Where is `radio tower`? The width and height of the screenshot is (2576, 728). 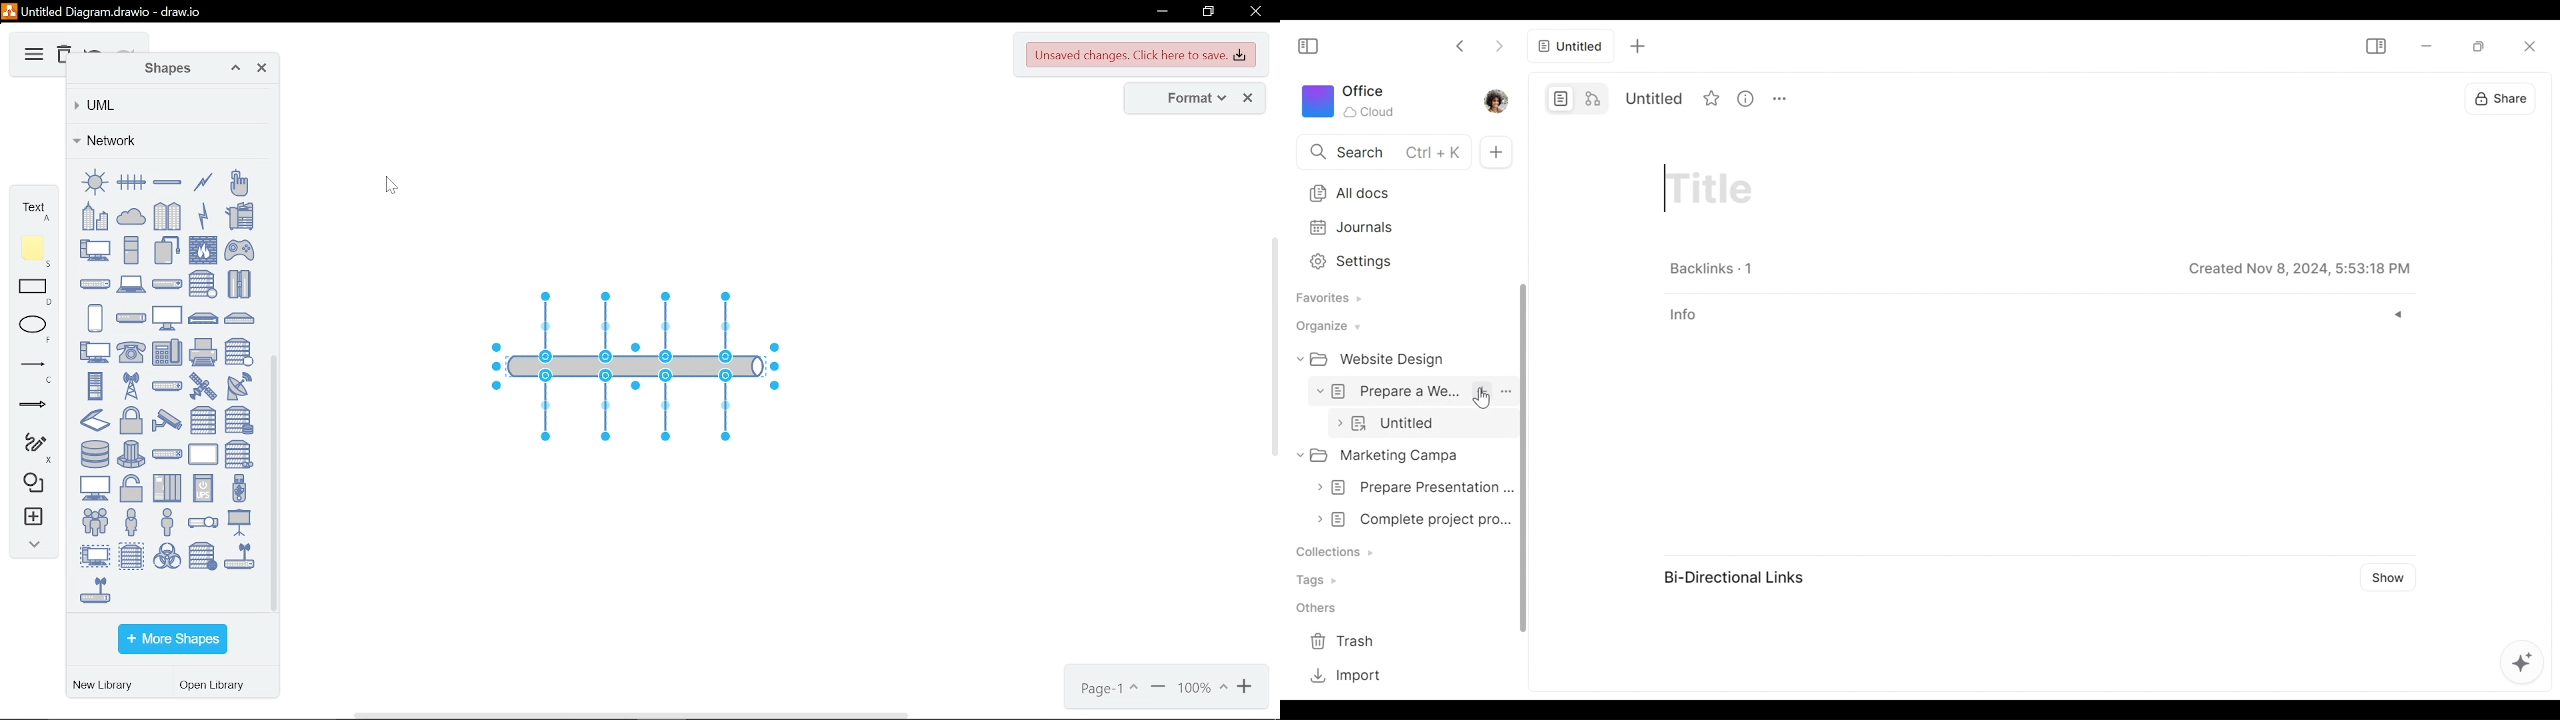 radio tower is located at coordinates (131, 385).